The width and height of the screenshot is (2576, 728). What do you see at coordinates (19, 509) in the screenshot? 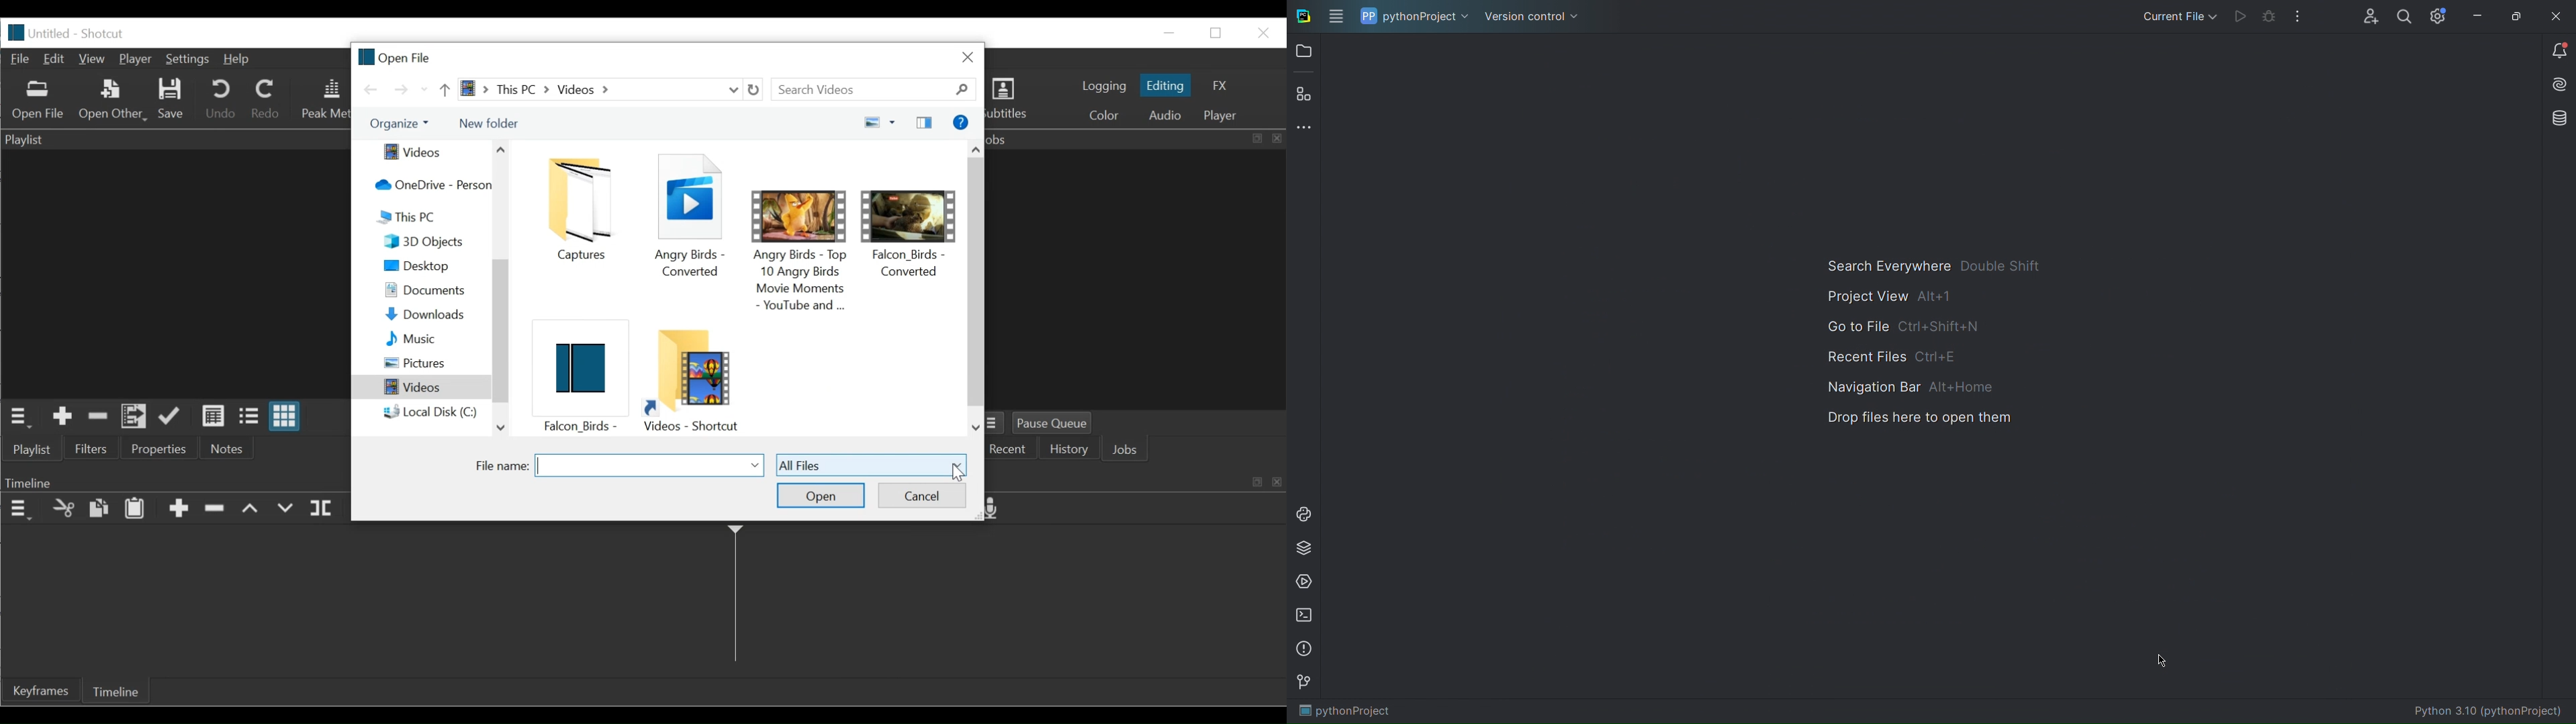
I see `Timeline Panel` at bounding box center [19, 509].